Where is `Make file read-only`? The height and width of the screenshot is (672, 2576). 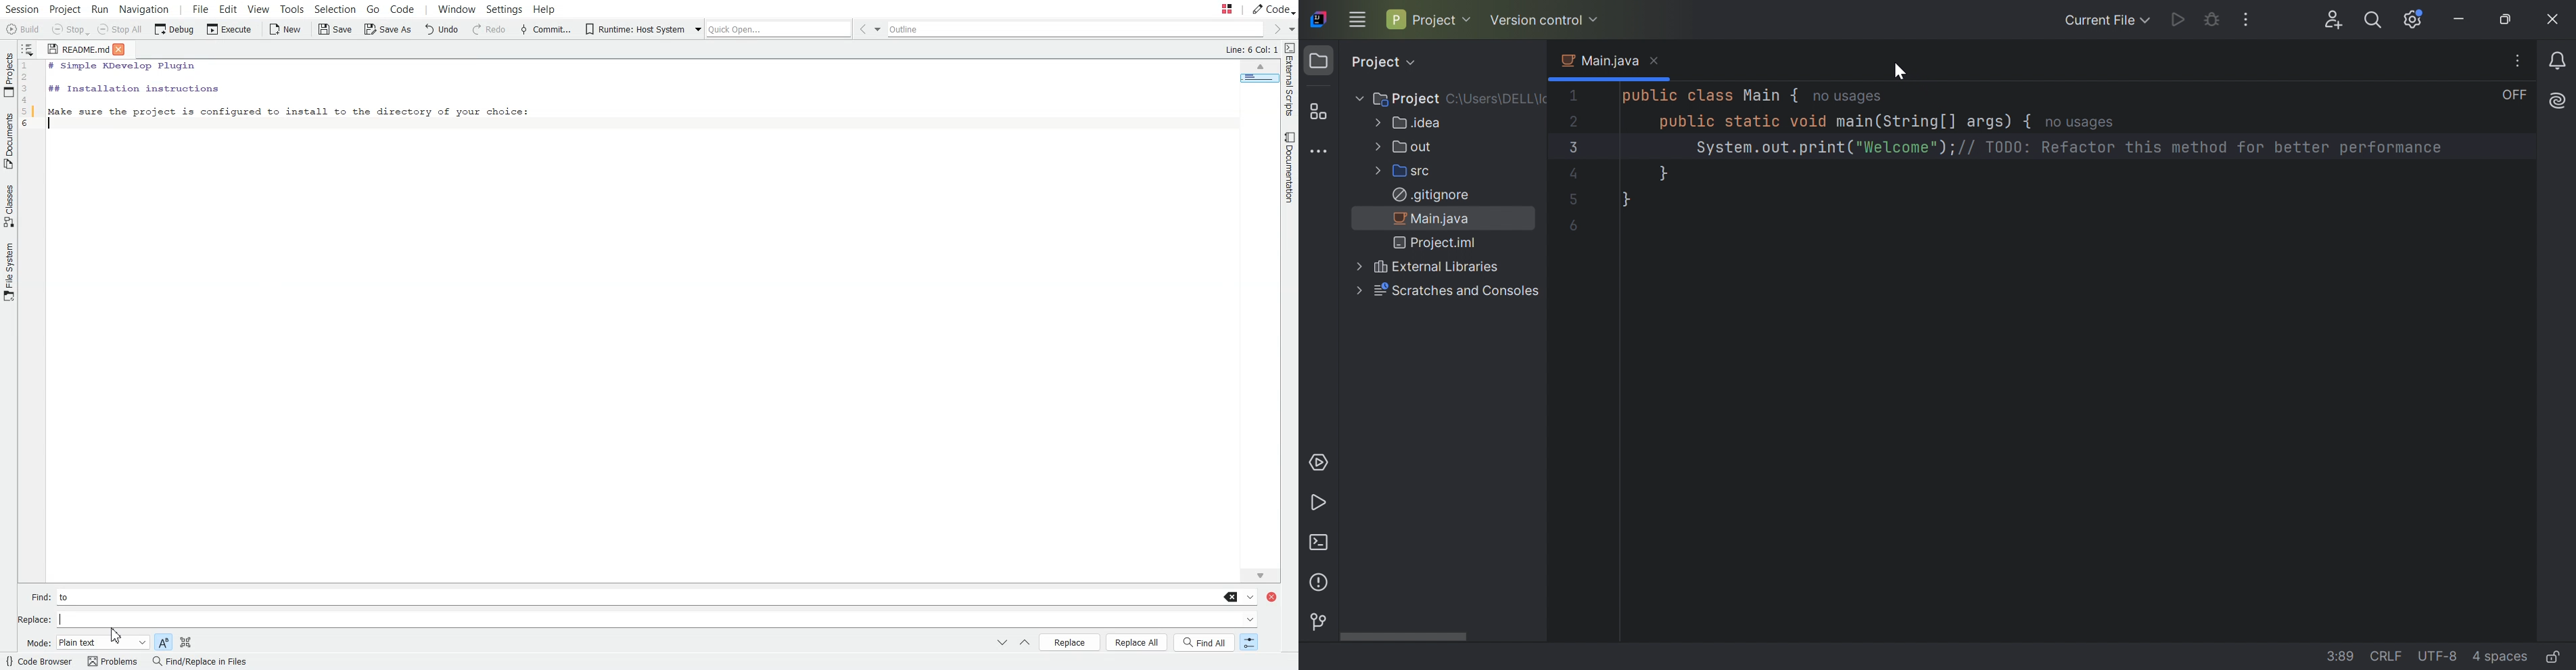
Make file read-only is located at coordinates (2552, 658).